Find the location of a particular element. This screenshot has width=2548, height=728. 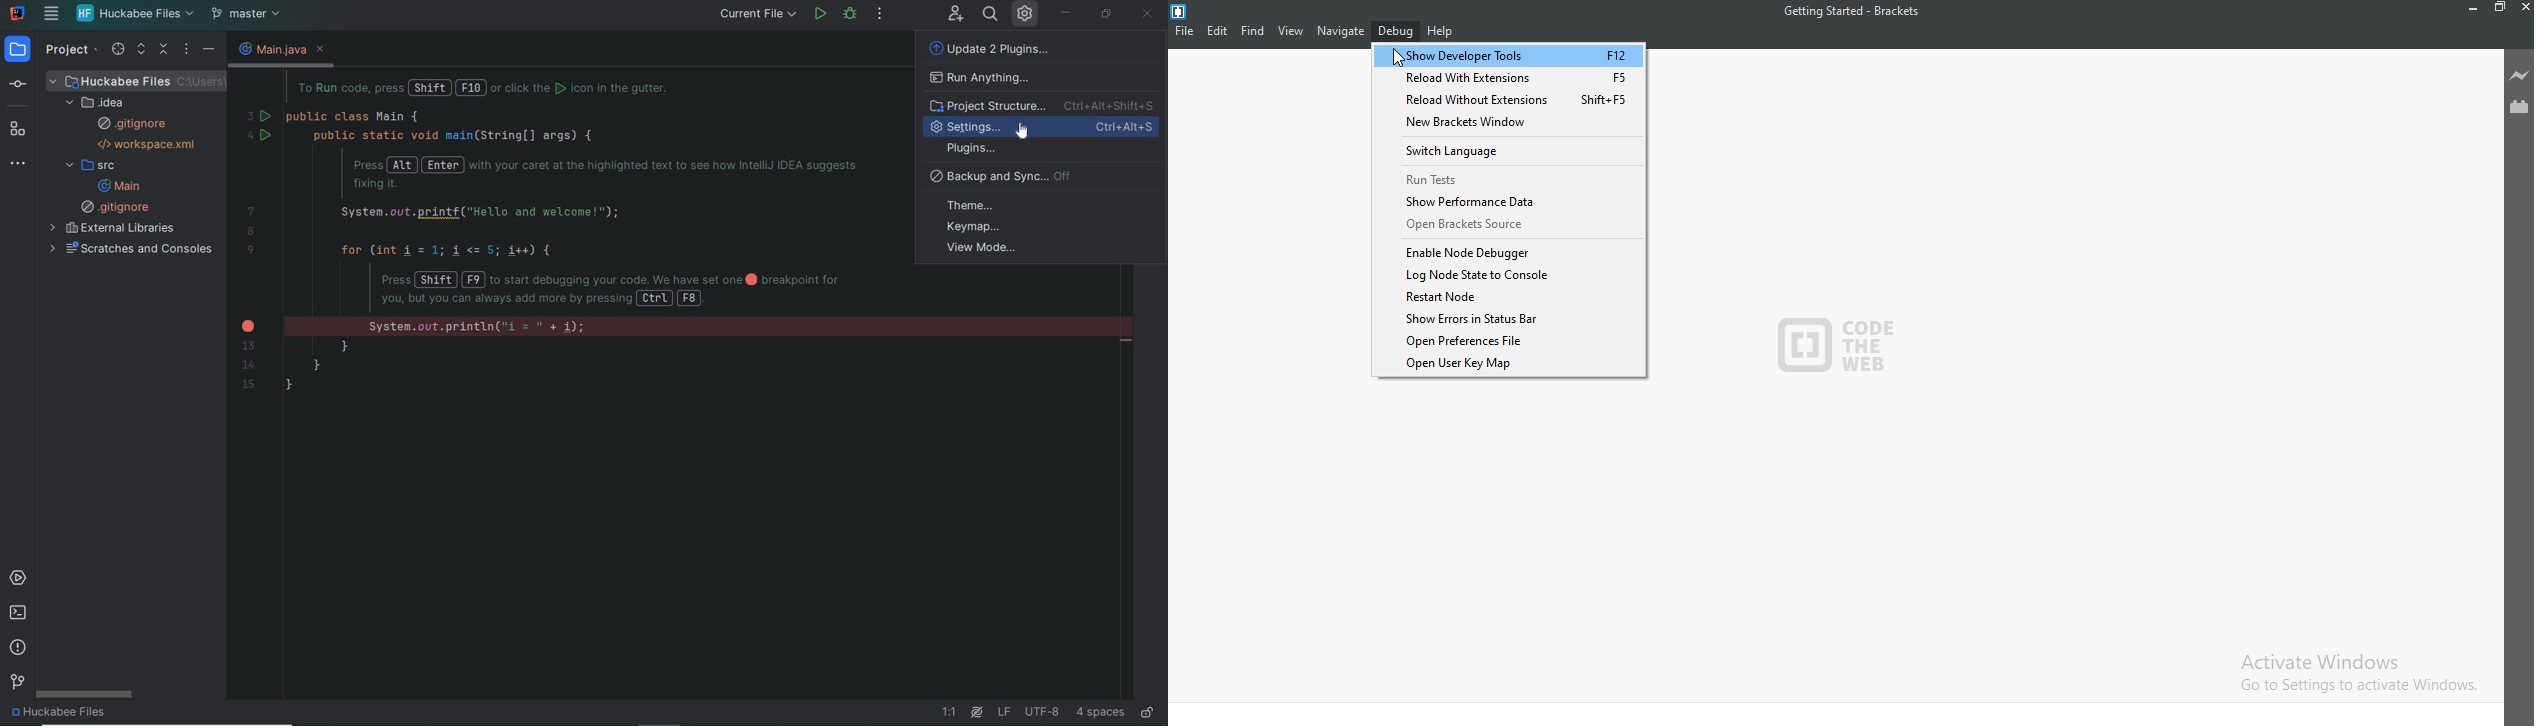

Open Brackets Source is located at coordinates (1507, 227).